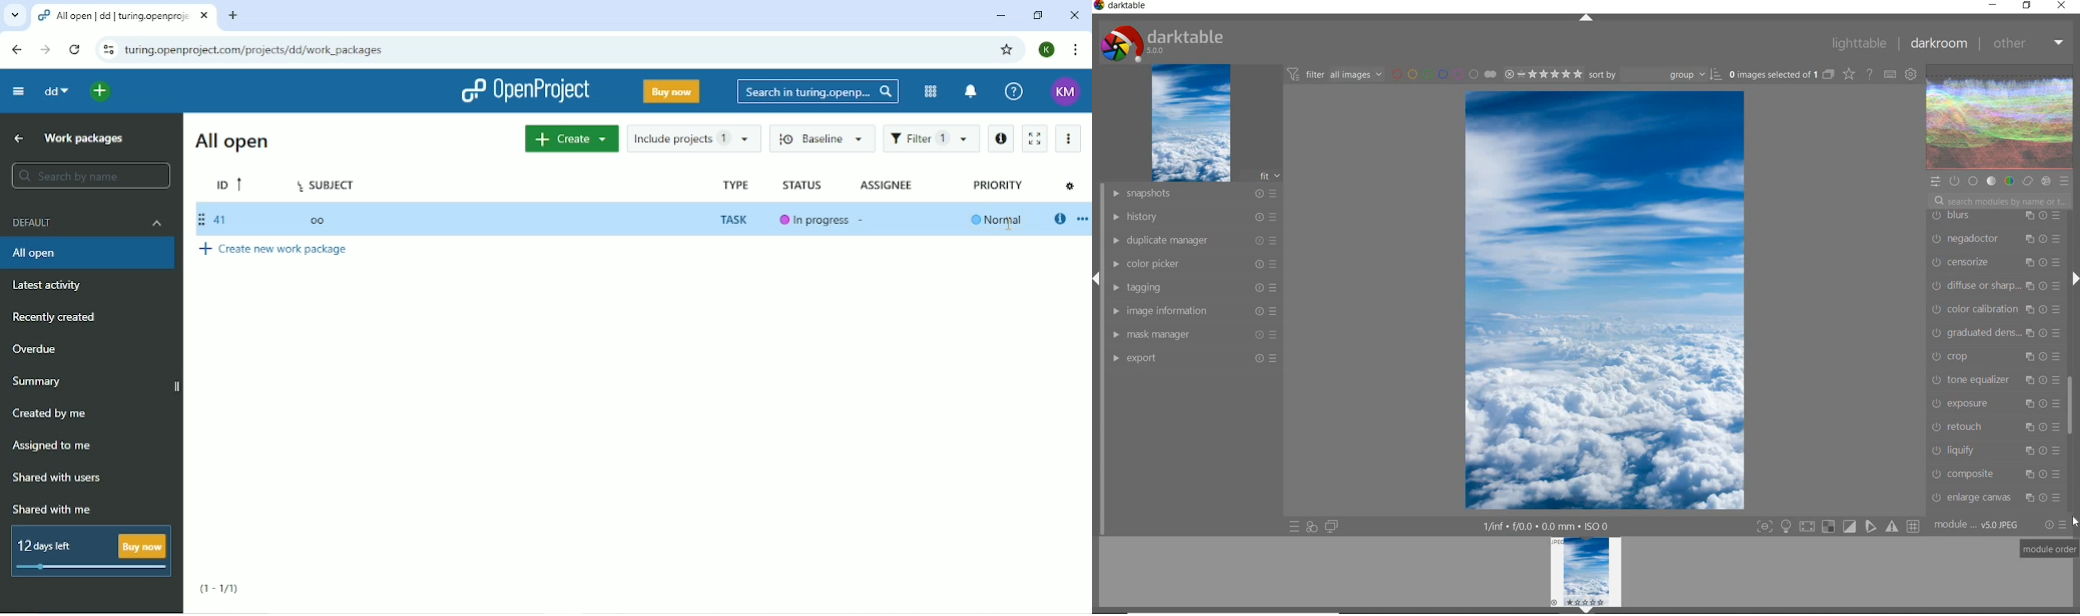 This screenshot has width=2100, height=616. What do you see at coordinates (1070, 185) in the screenshot?
I see `Configure view` at bounding box center [1070, 185].